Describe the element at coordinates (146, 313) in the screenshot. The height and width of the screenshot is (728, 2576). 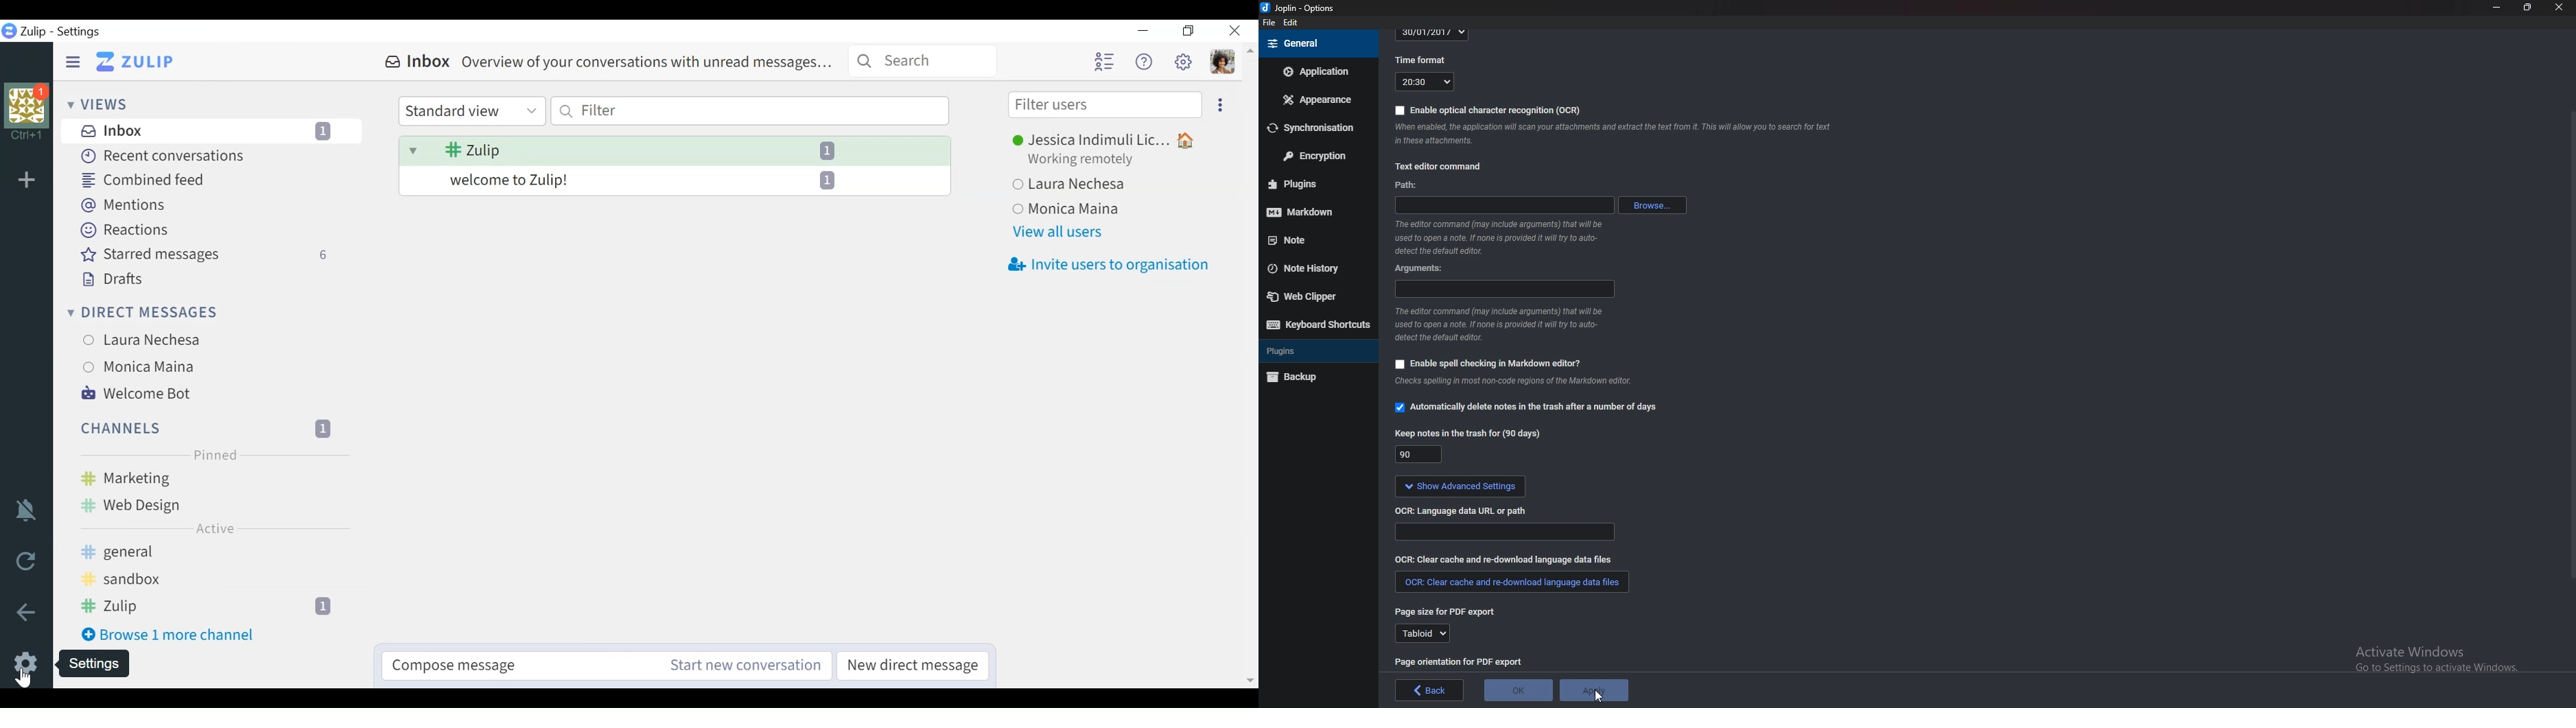
I see `Direct messages` at that location.